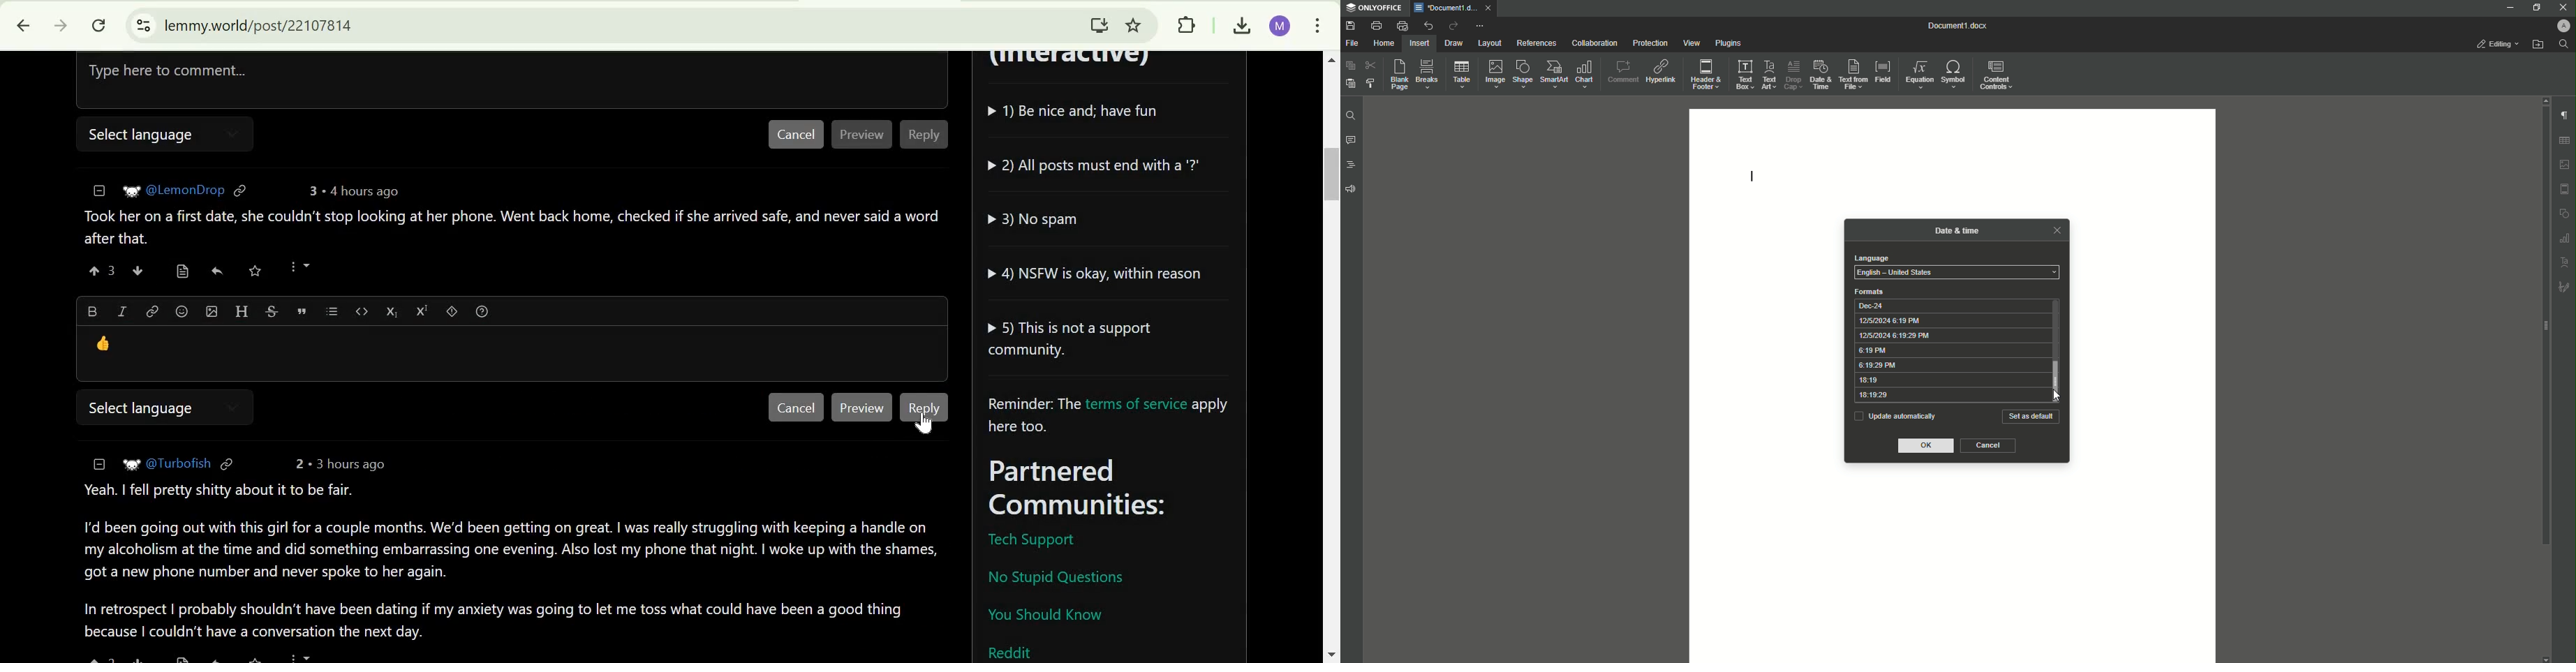 The image size is (2576, 672). What do you see at coordinates (1350, 164) in the screenshot?
I see `Headings` at bounding box center [1350, 164].